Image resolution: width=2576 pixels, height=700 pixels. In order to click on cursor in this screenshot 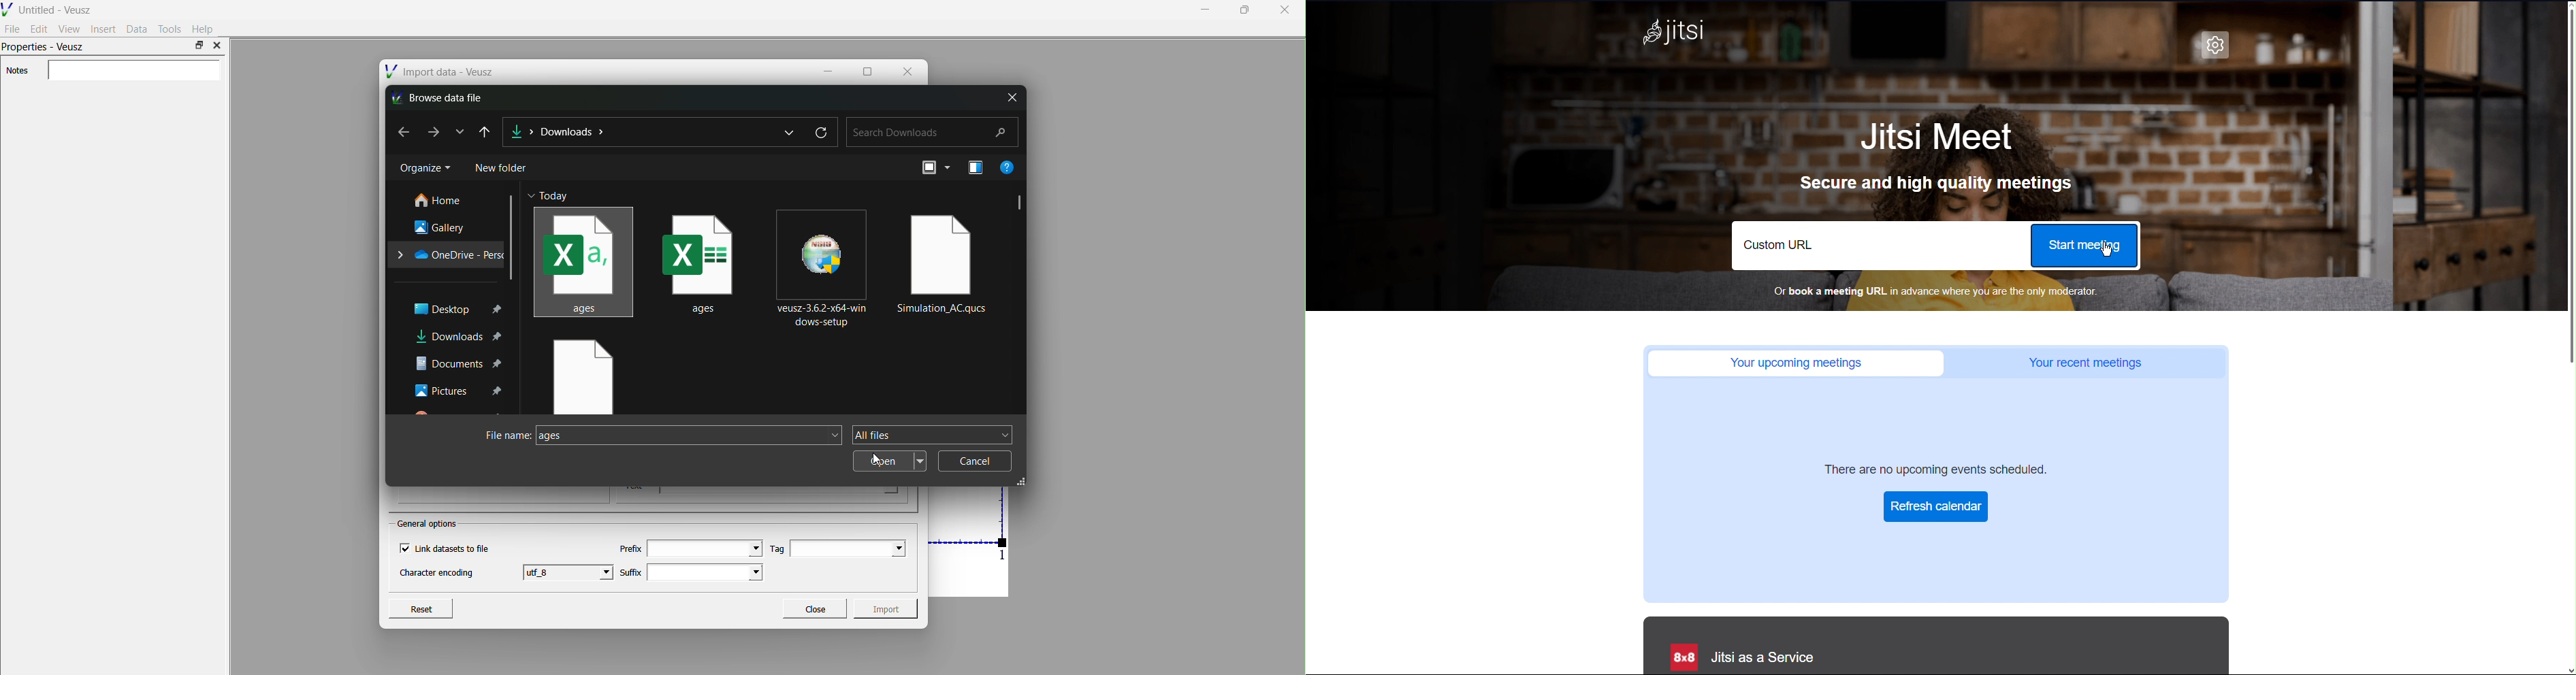, I will do `click(883, 460)`.